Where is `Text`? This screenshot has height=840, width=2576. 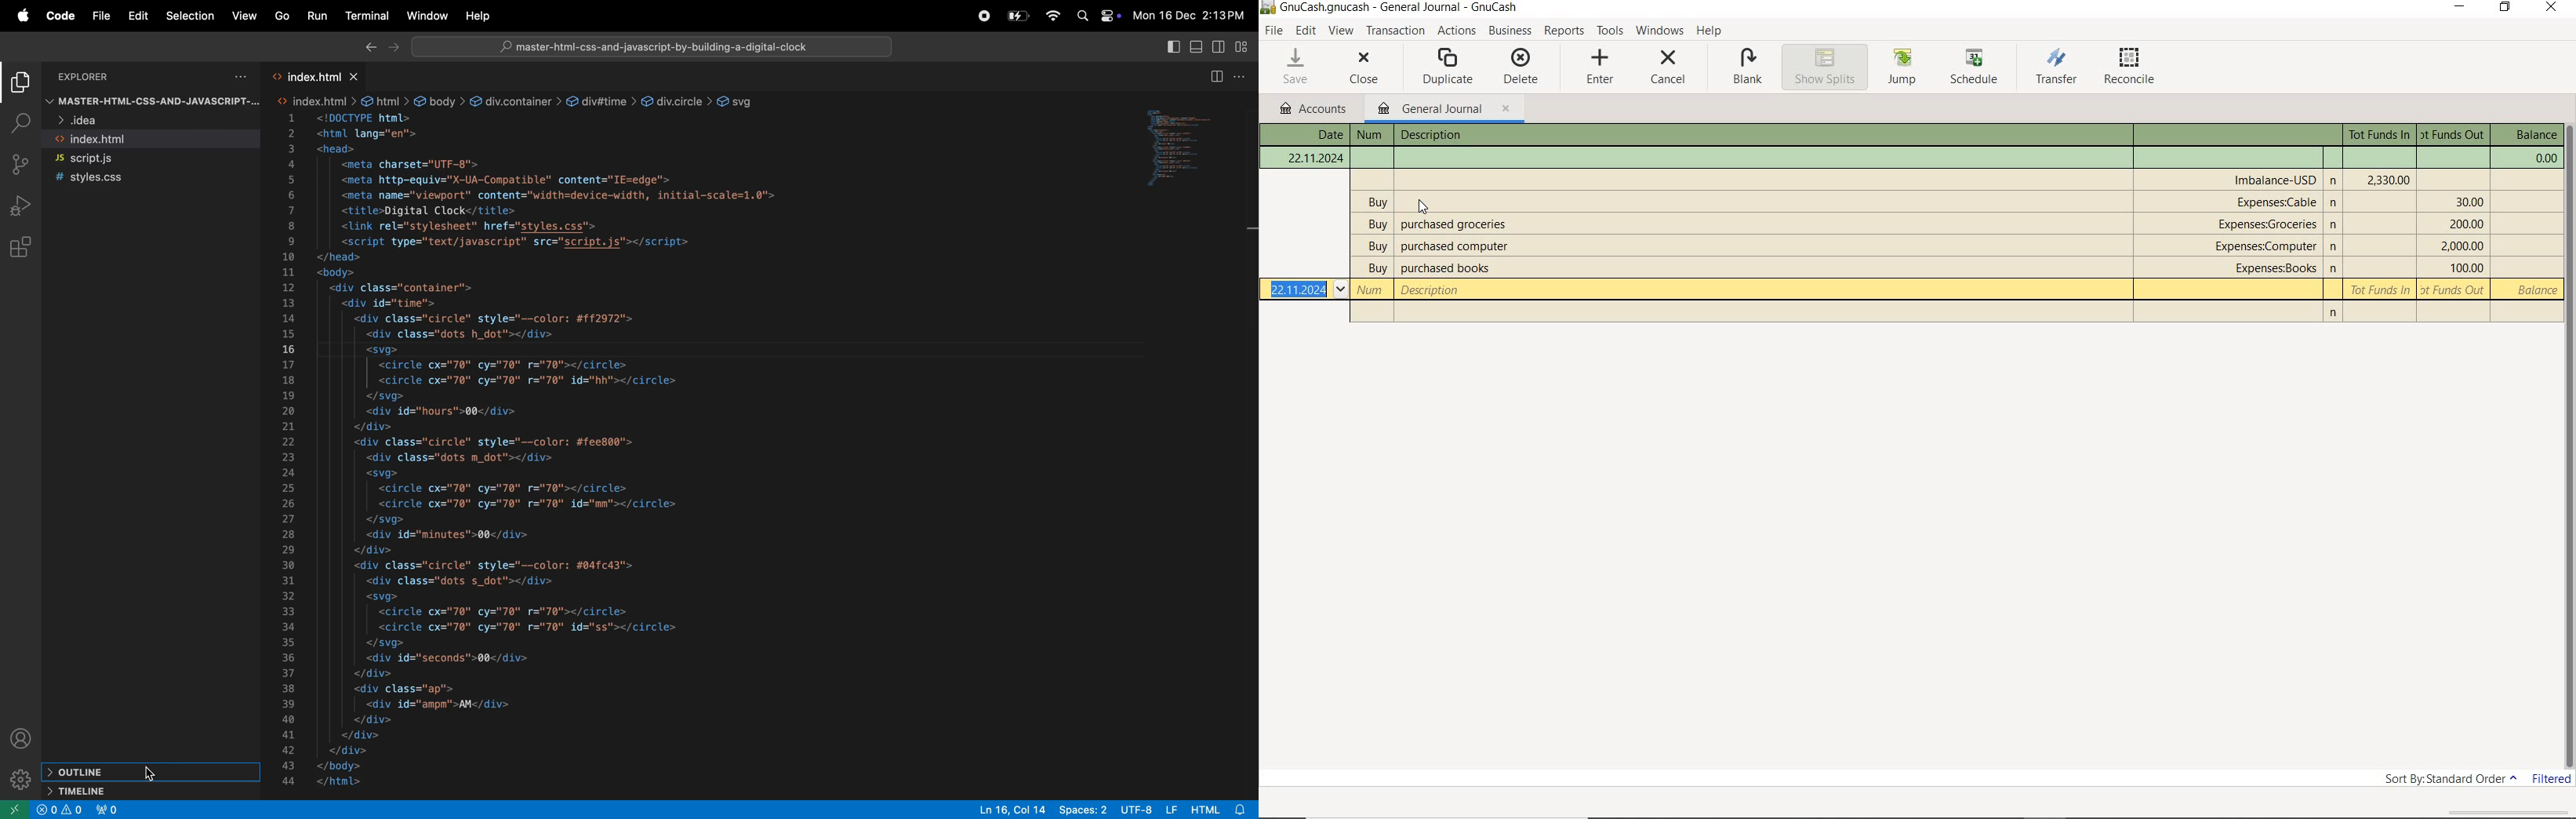
Text is located at coordinates (1919, 245).